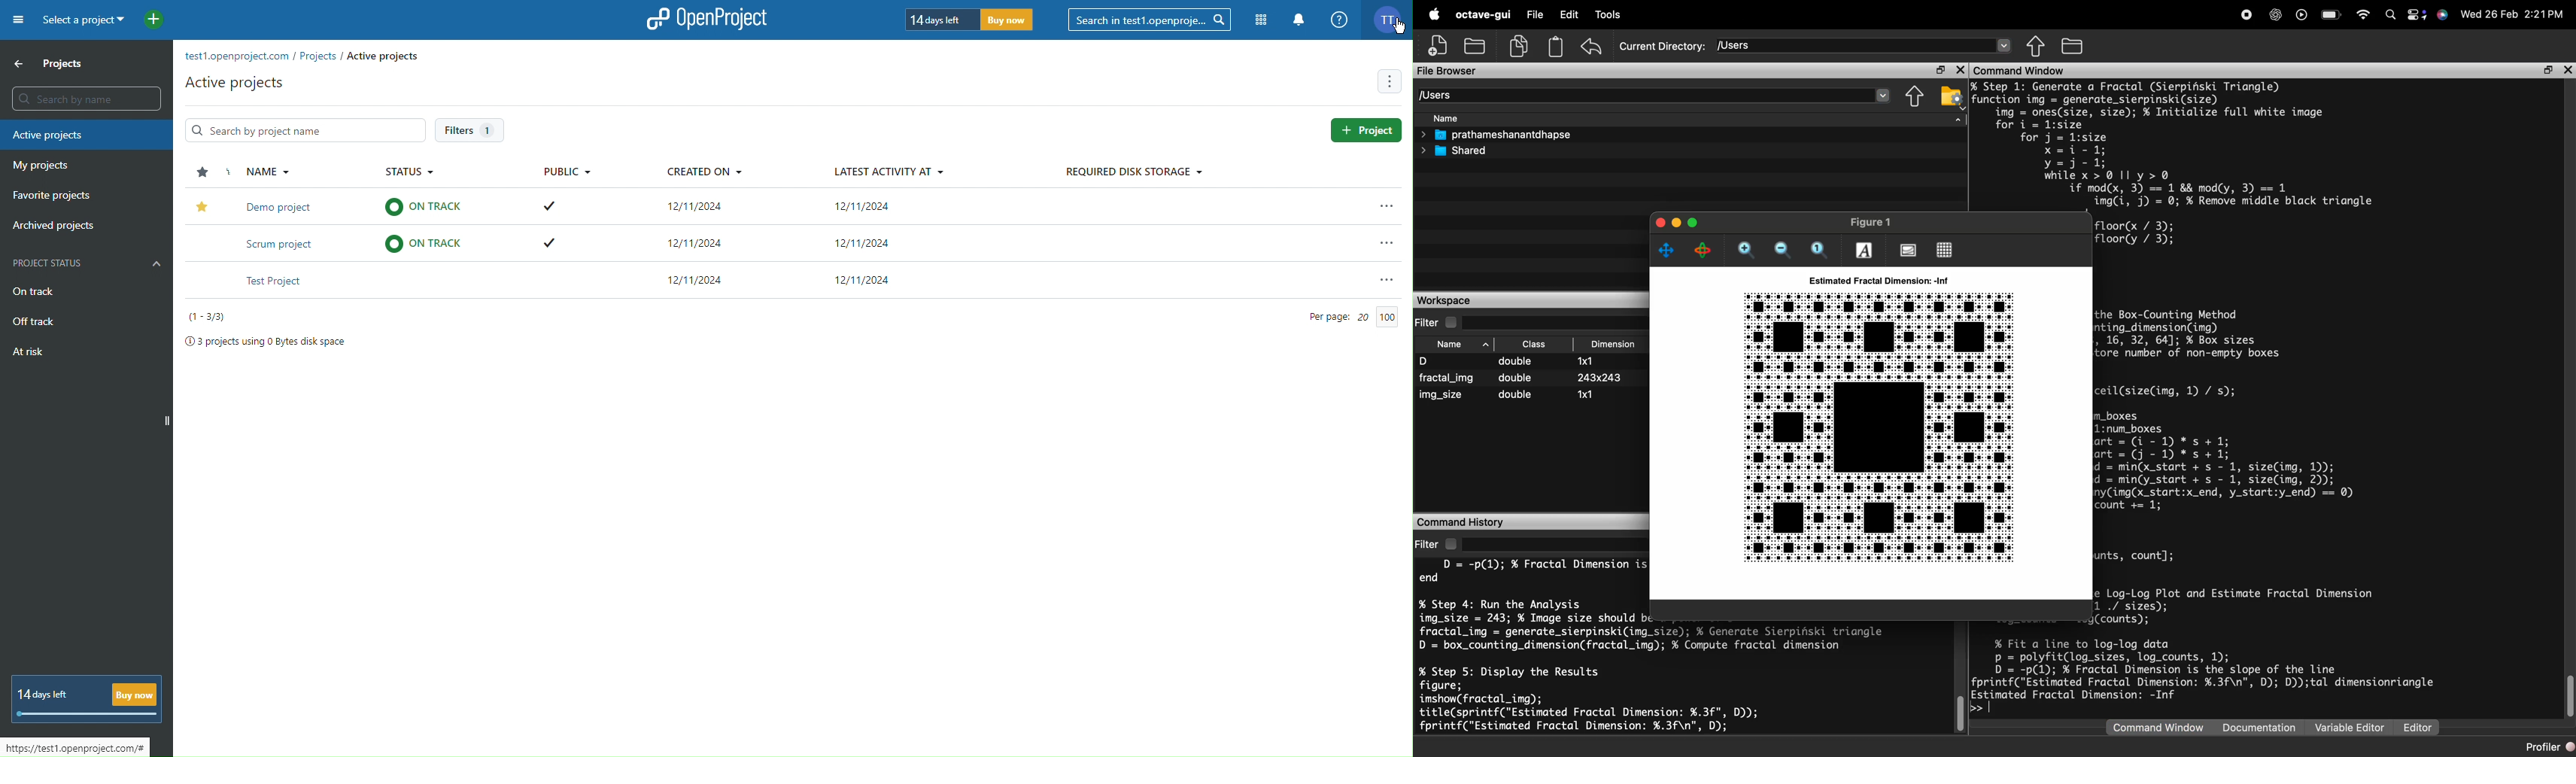 The image size is (2576, 784). What do you see at coordinates (1569, 13) in the screenshot?
I see `Edit` at bounding box center [1569, 13].